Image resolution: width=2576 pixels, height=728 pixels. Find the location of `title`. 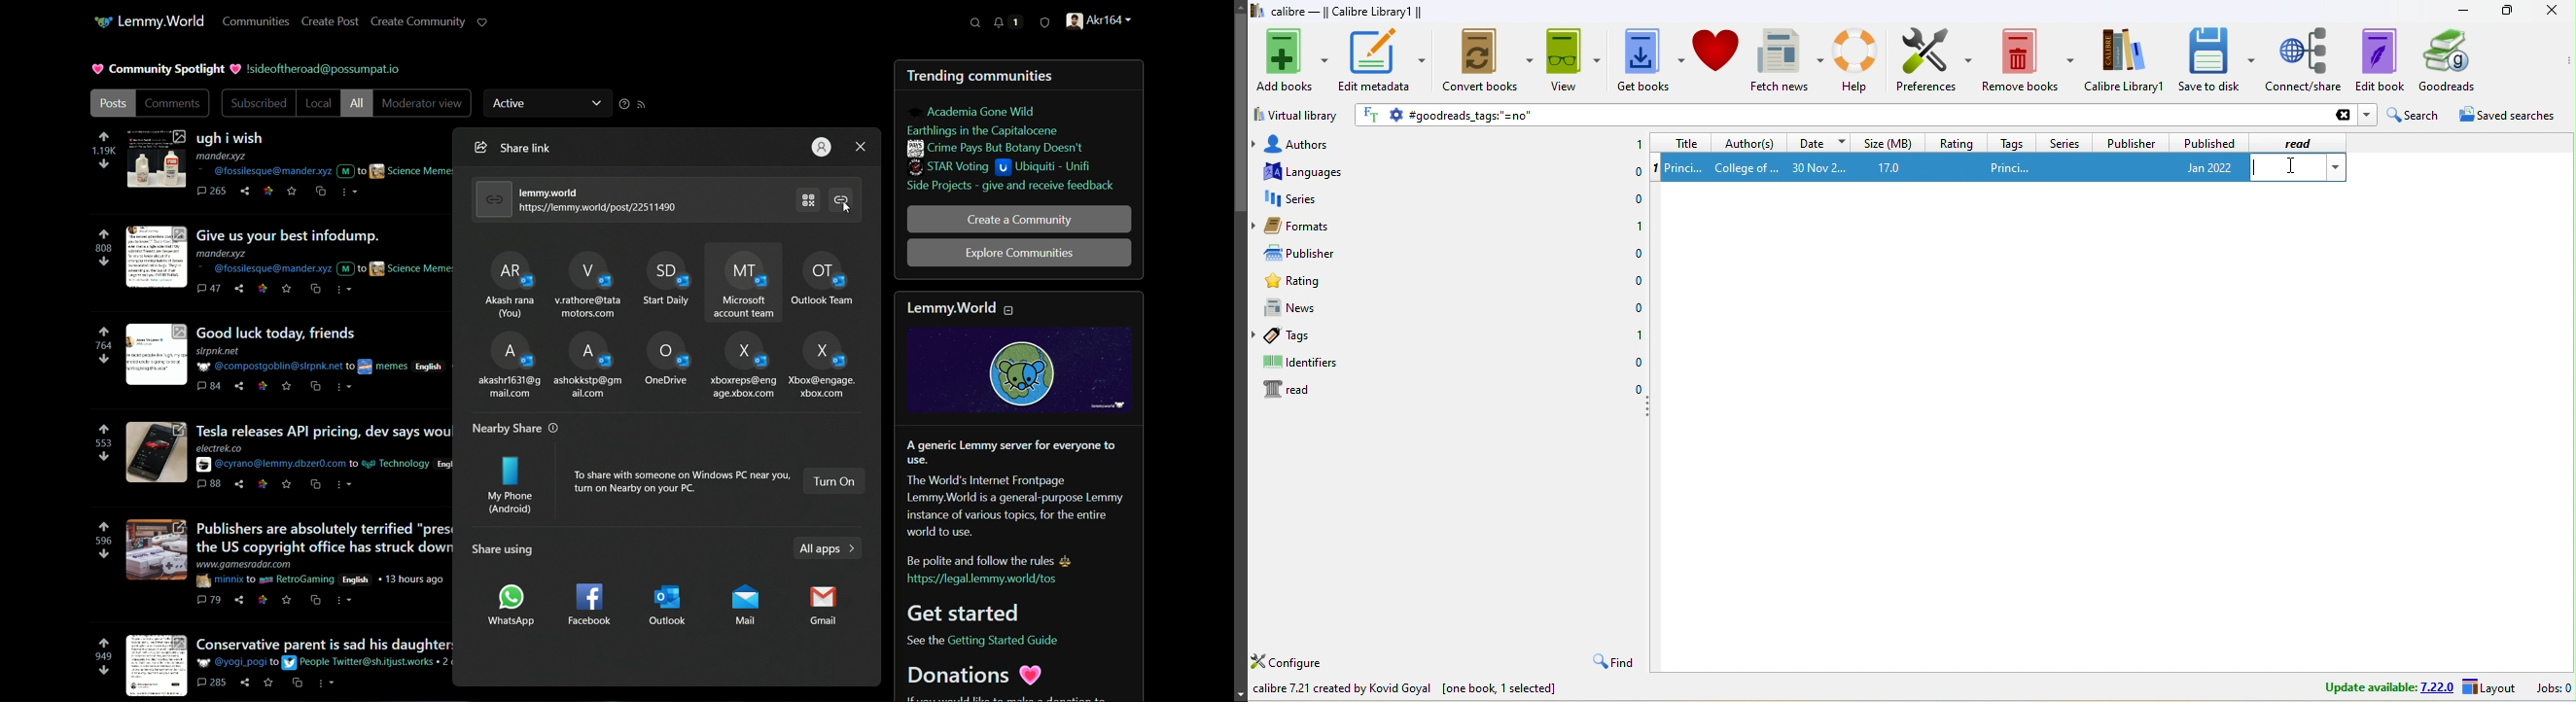

title is located at coordinates (1679, 143).